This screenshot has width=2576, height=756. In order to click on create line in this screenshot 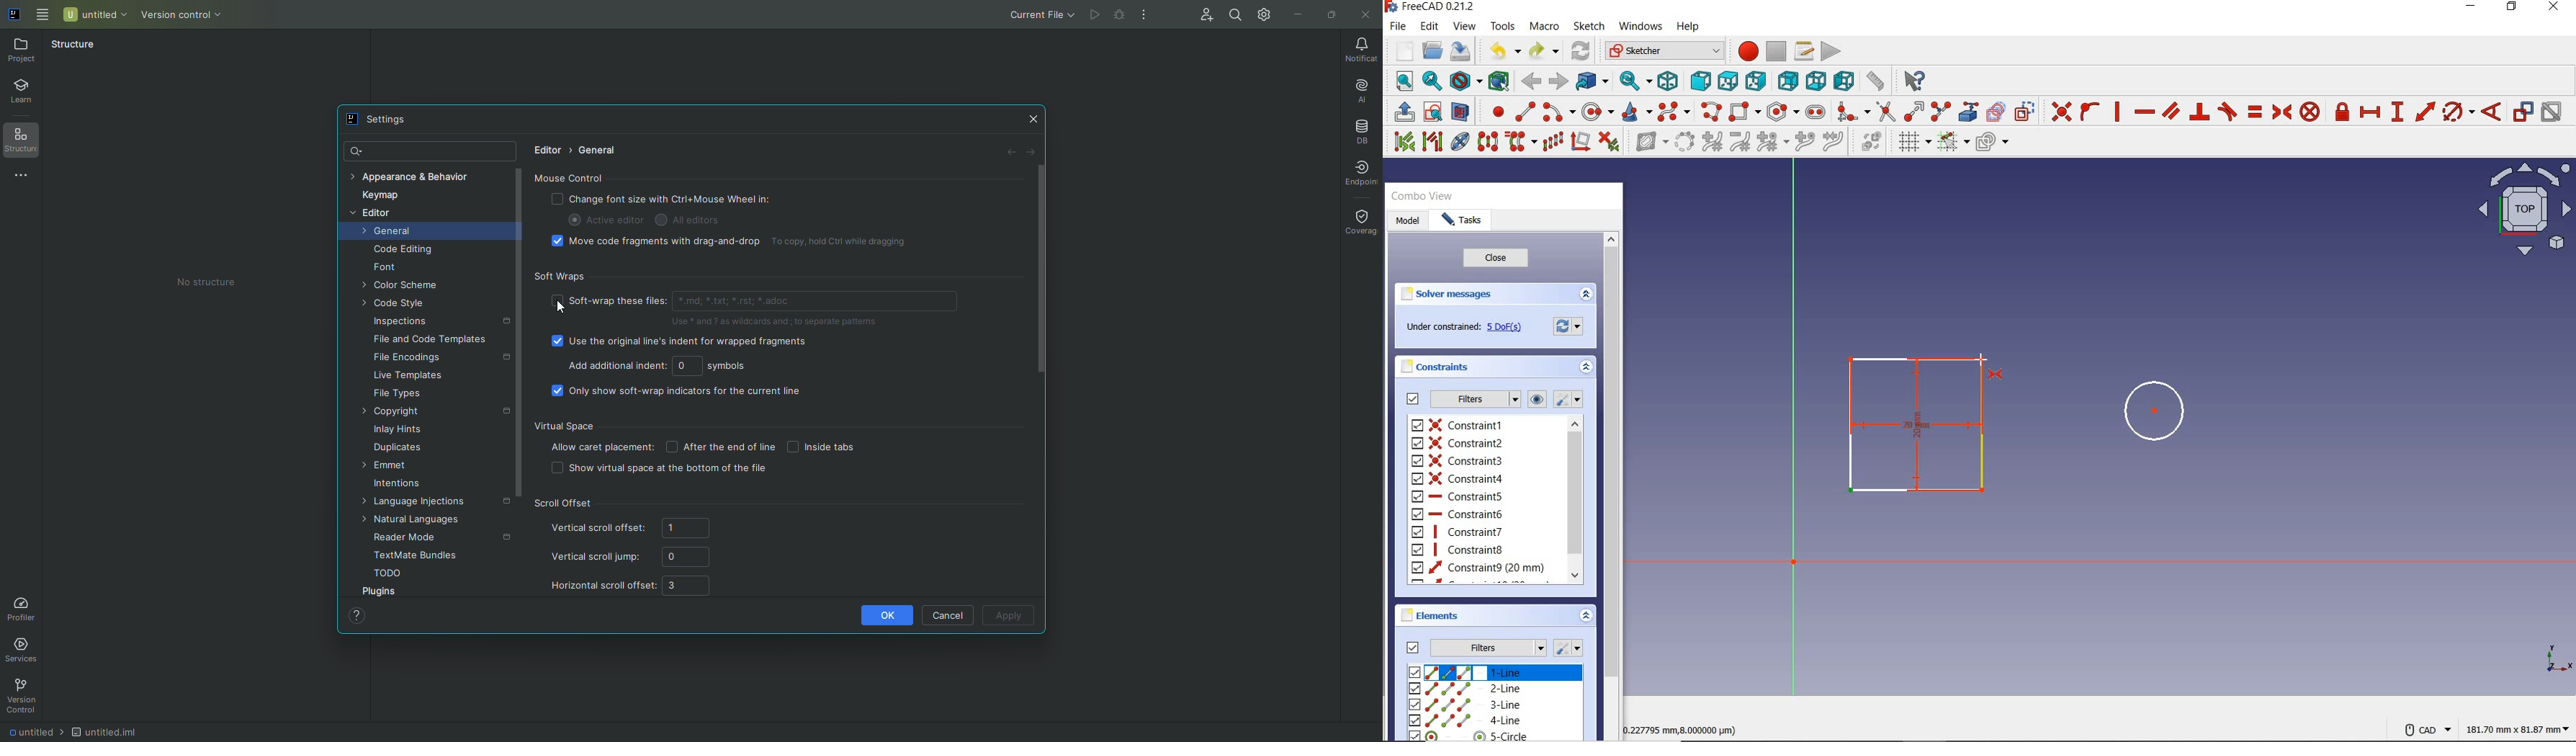, I will do `click(1525, 111)`.